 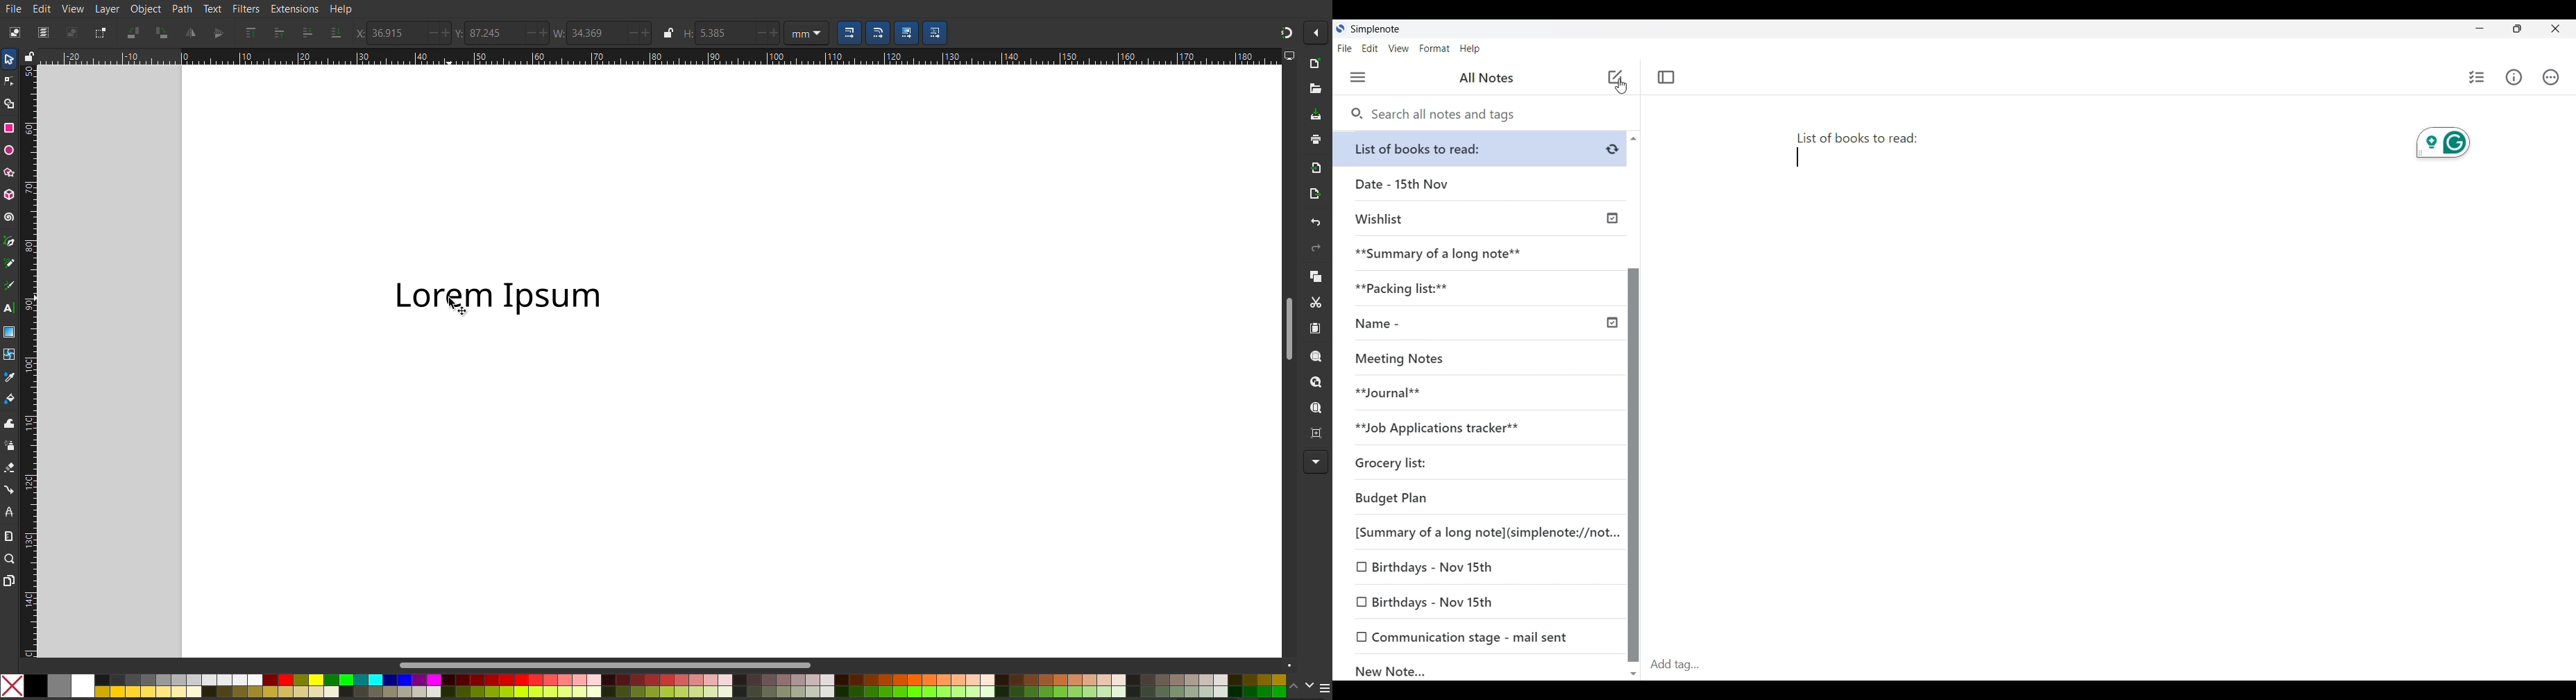 What do you see at coordinates (135, 35) in the screenshot?
I see `Rotate CCW` at bounding box center [135, 35].